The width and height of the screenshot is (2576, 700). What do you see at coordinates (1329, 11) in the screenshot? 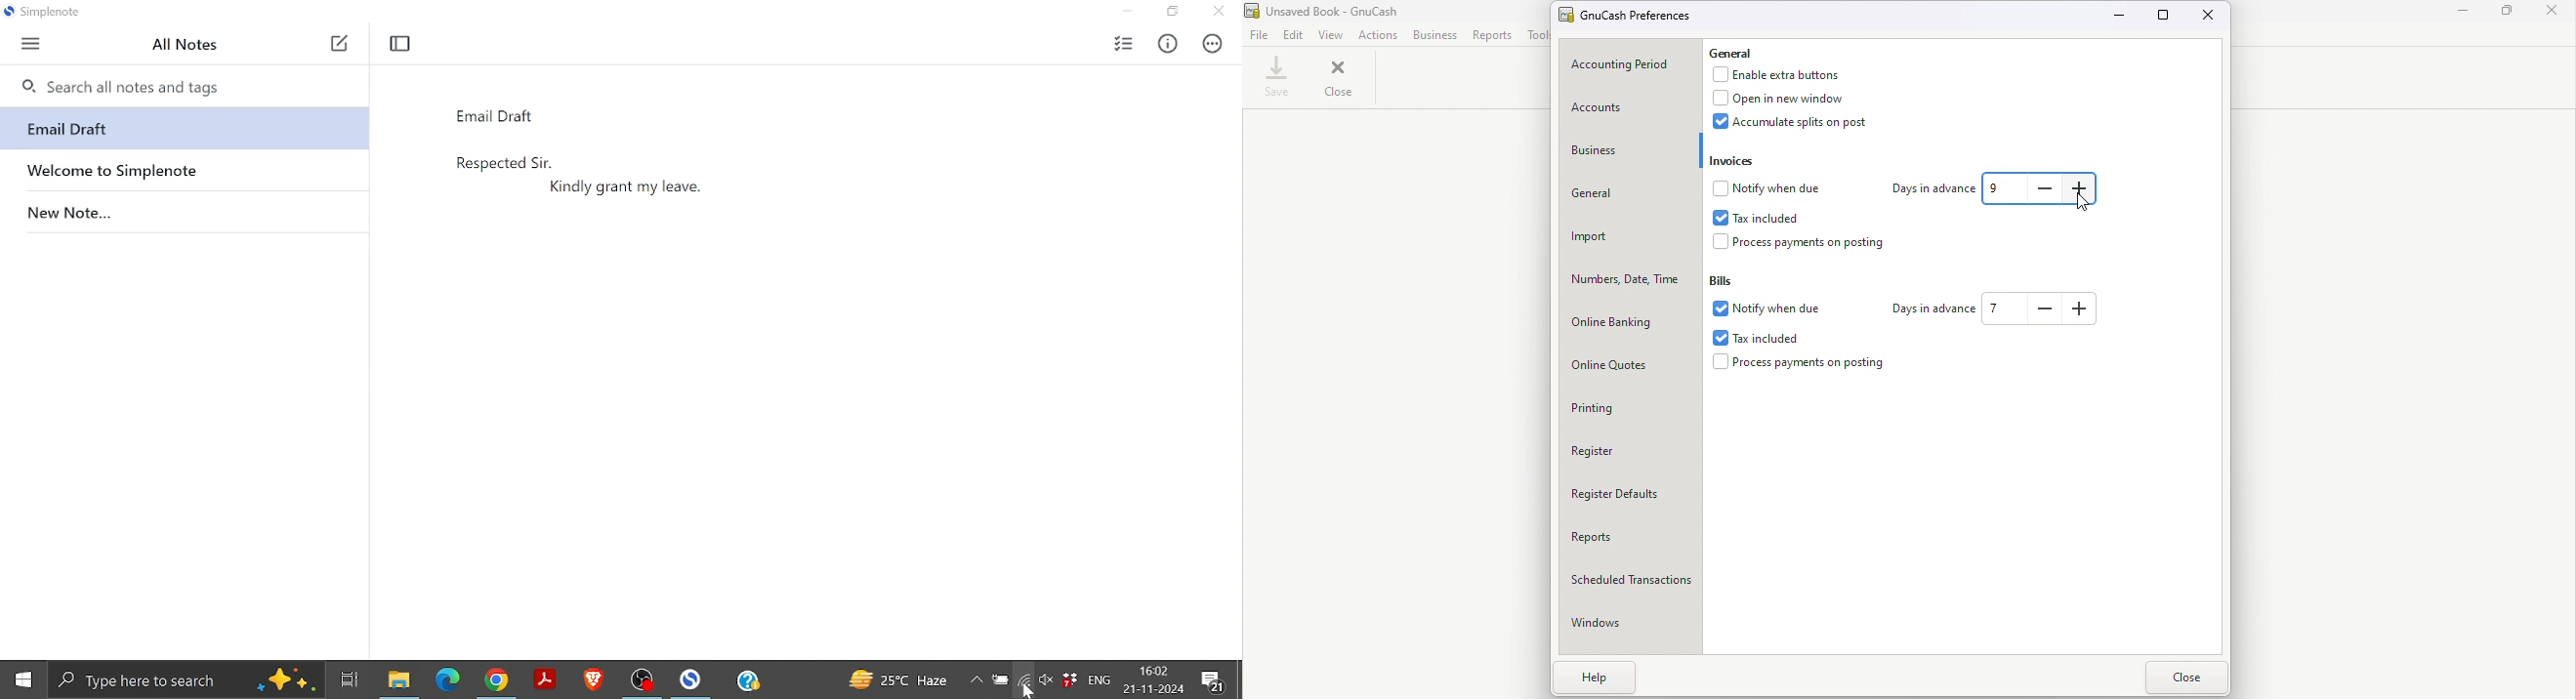
I see `File name` at bounding box center [1329, 11].